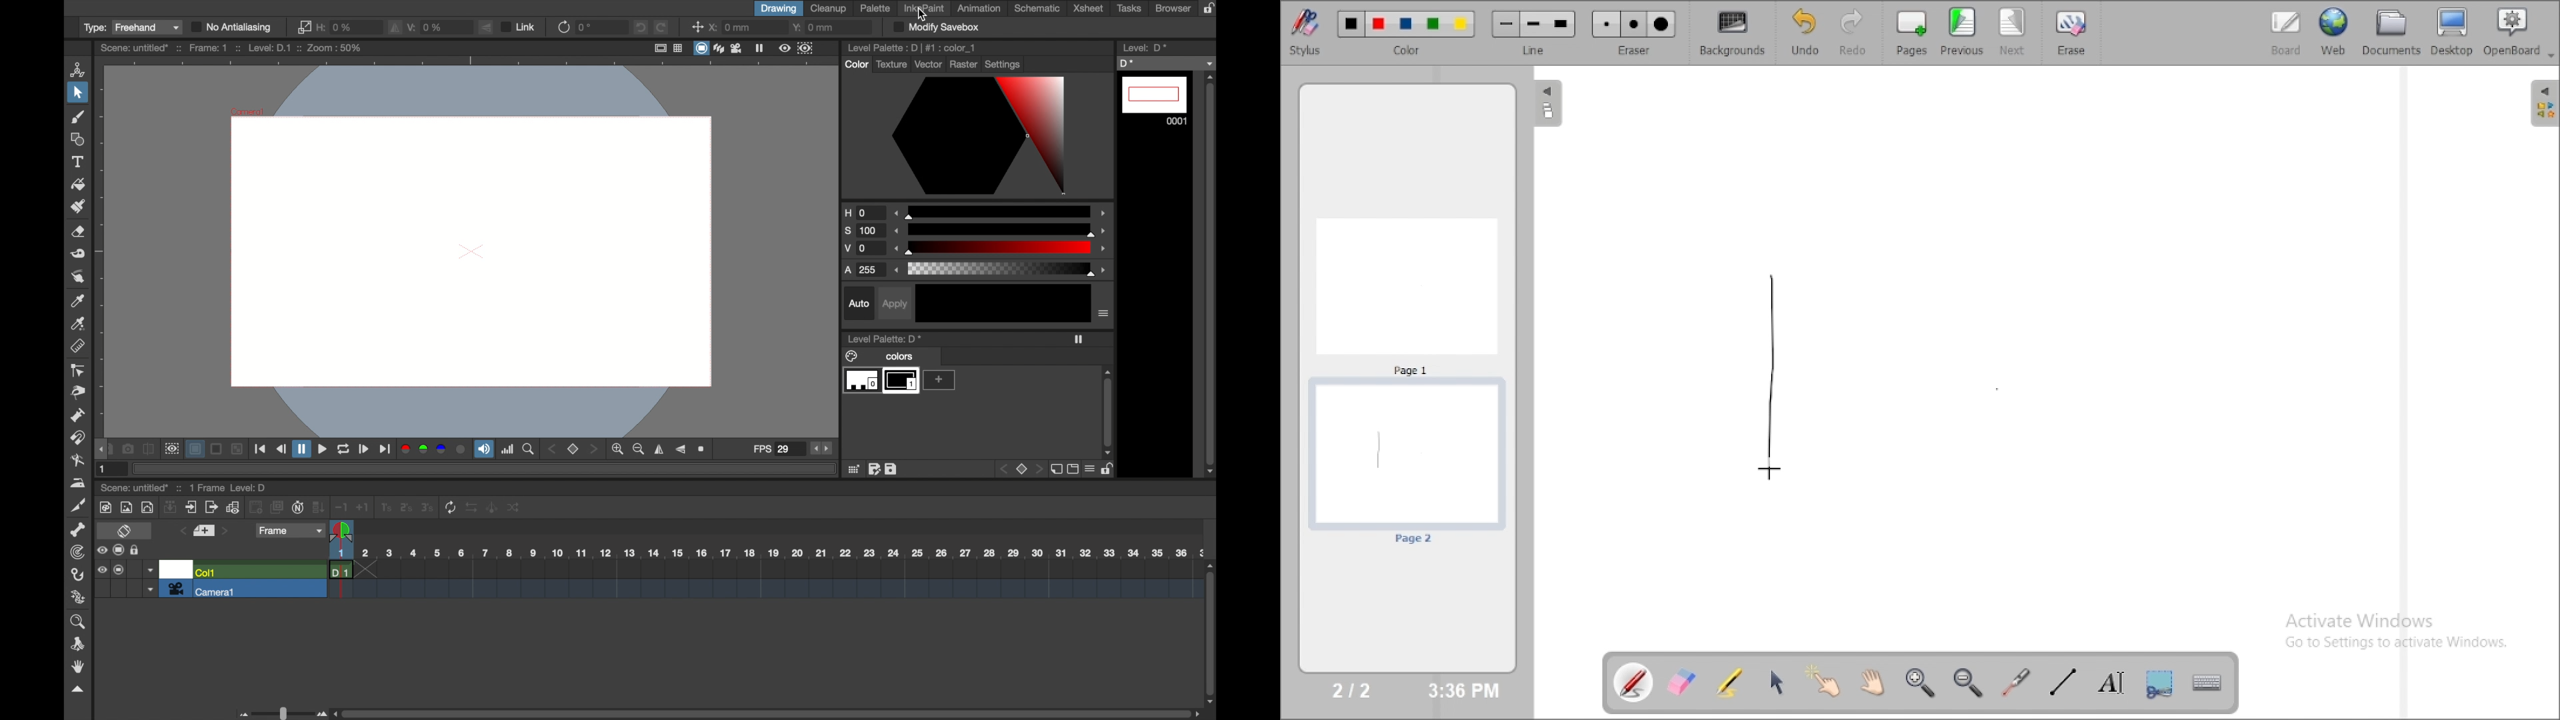 The height and width of the screenshot is (728, 2576). Describe the element at coordinates (1037, 9) in the screenshot. I see `schematic` at that location.